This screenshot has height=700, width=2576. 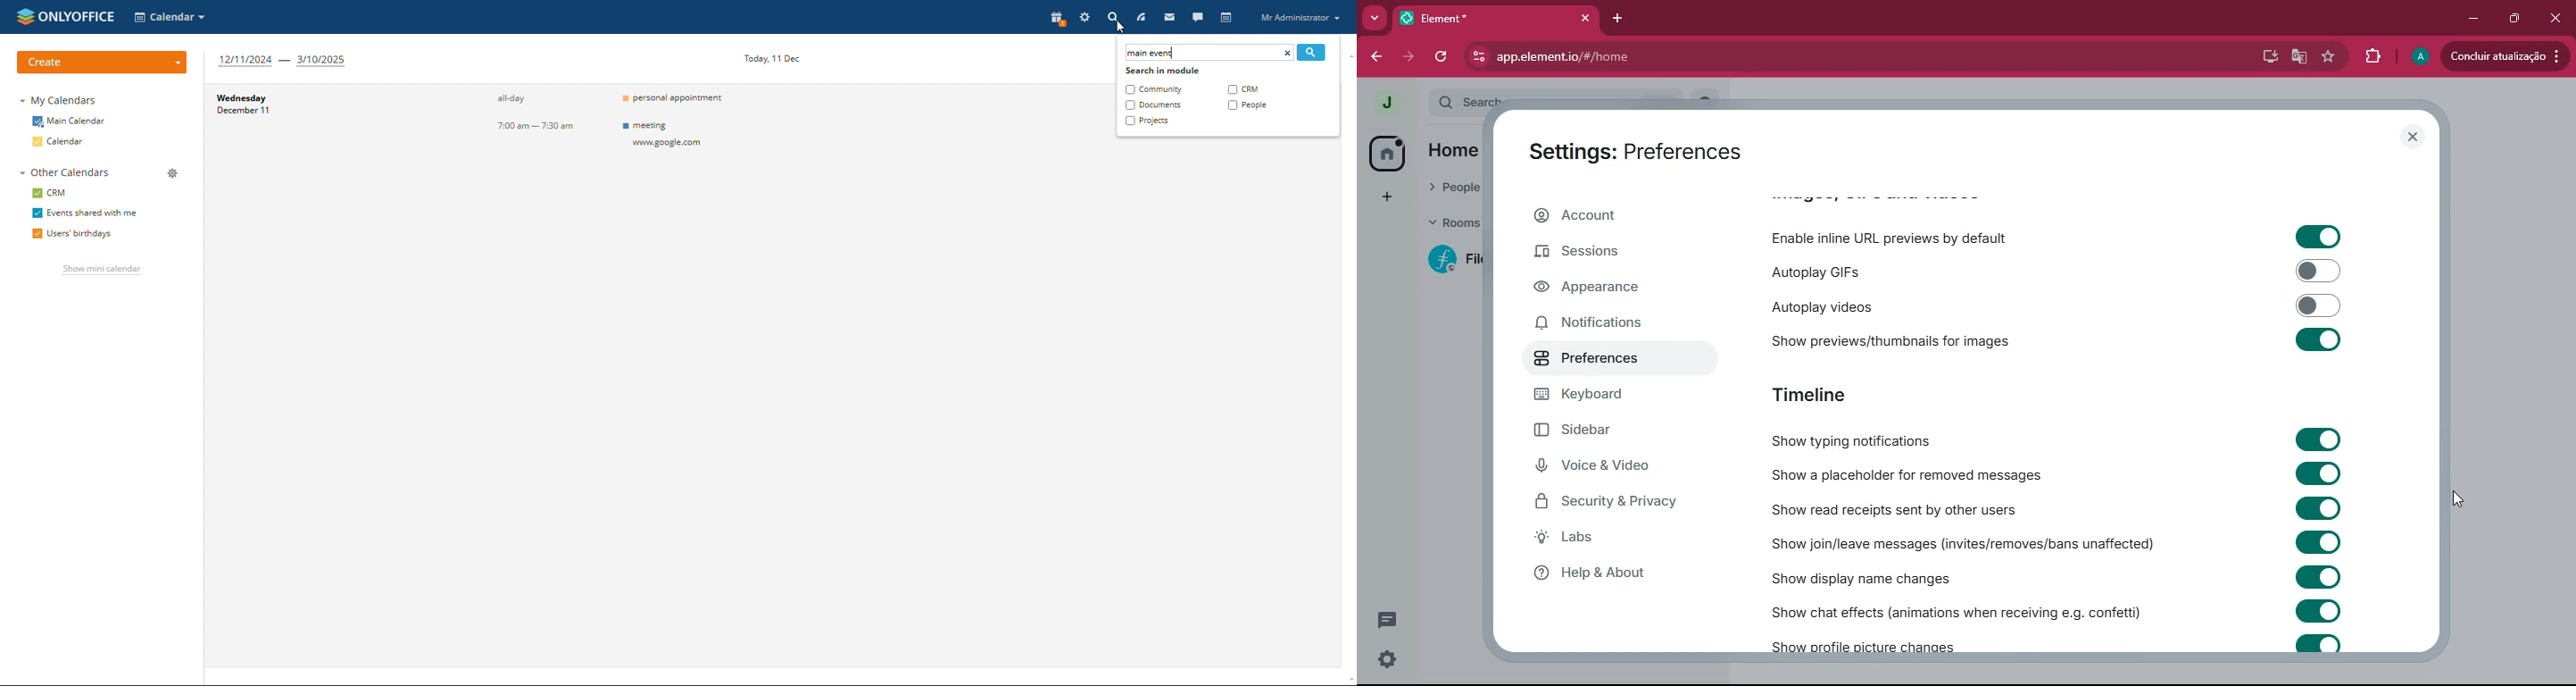 What do you see at coordinates (1621, 213) in the screenshot?
I see `account` at bounding box center [1621, 213].